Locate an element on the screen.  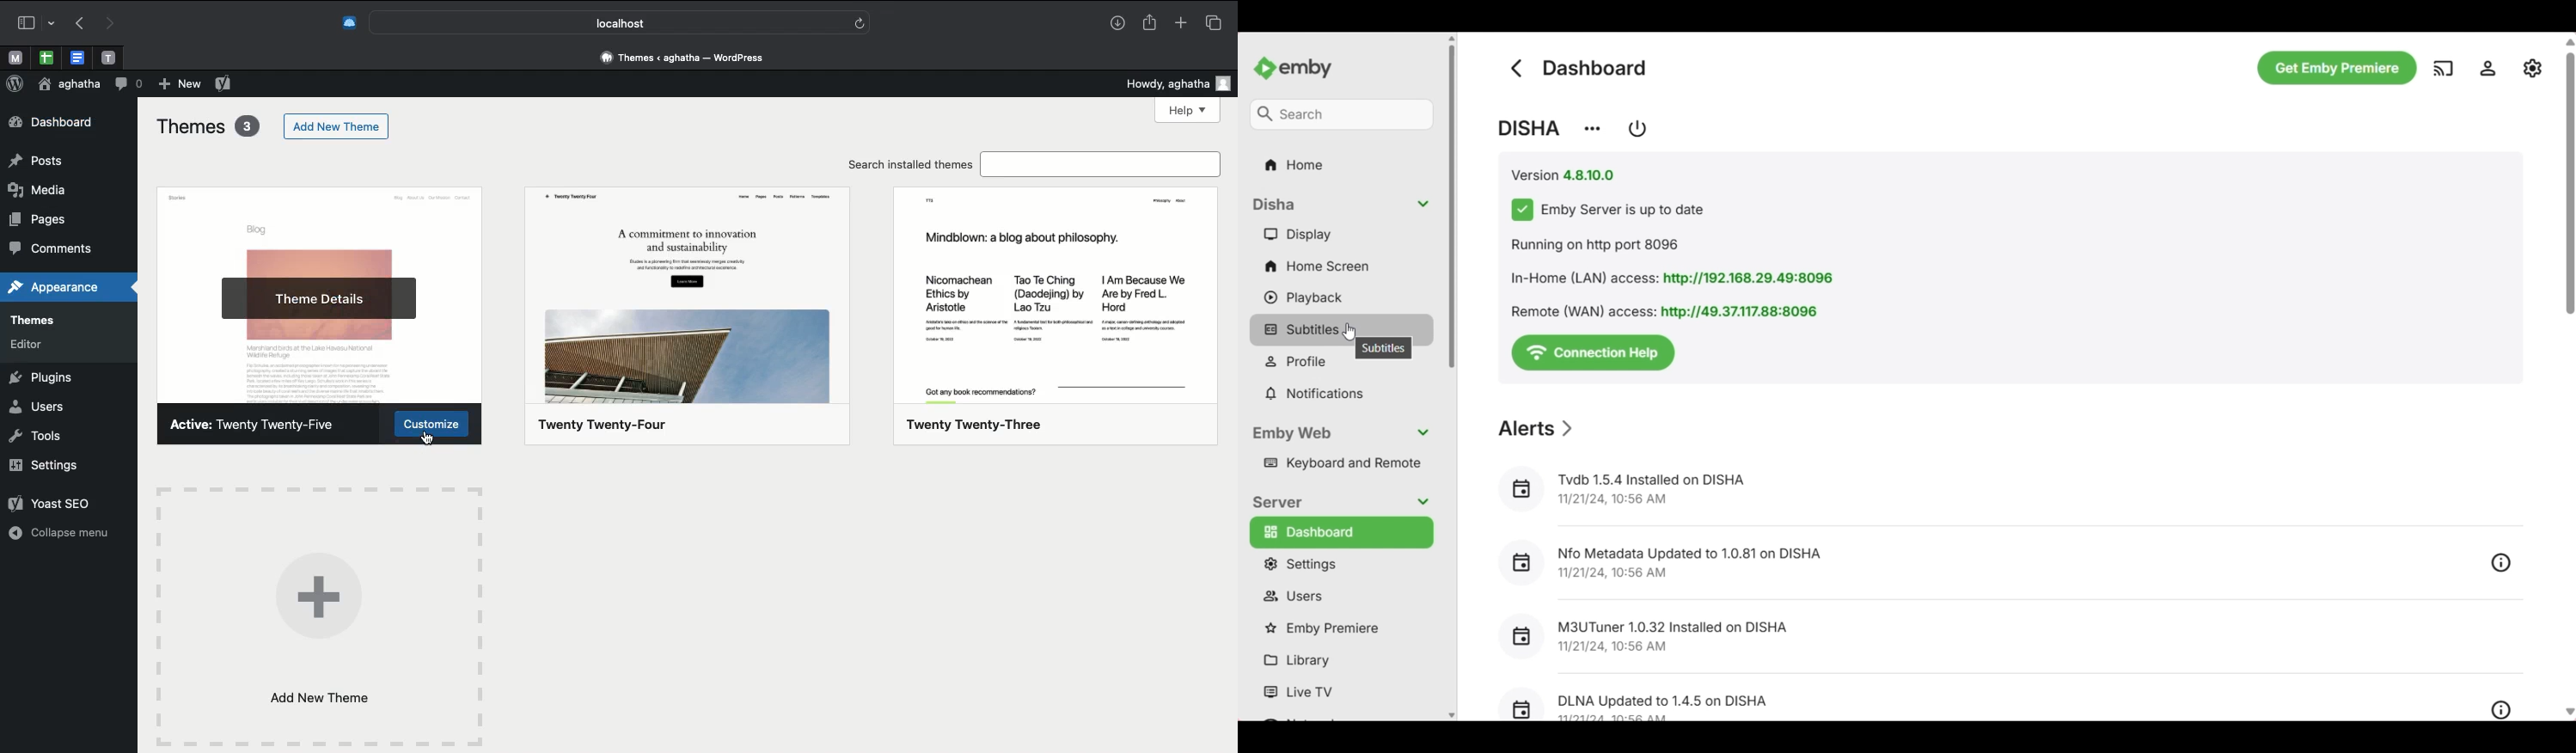
editors is located at coordinates (52, 344).